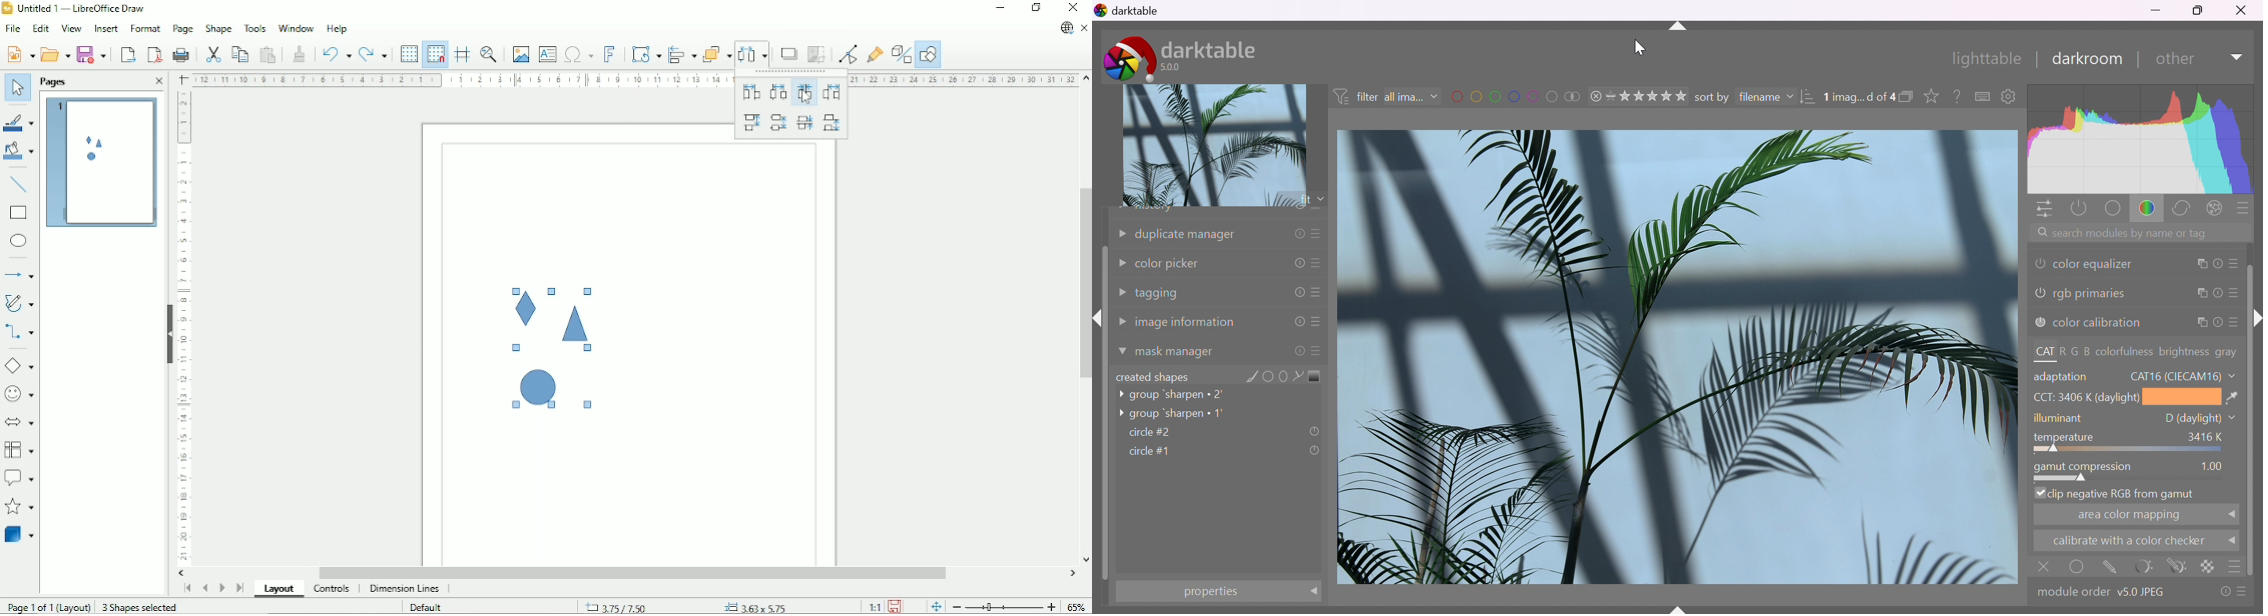 This screenshot has width=2268, height=616. I want to click on effect, so click(2217, 208).